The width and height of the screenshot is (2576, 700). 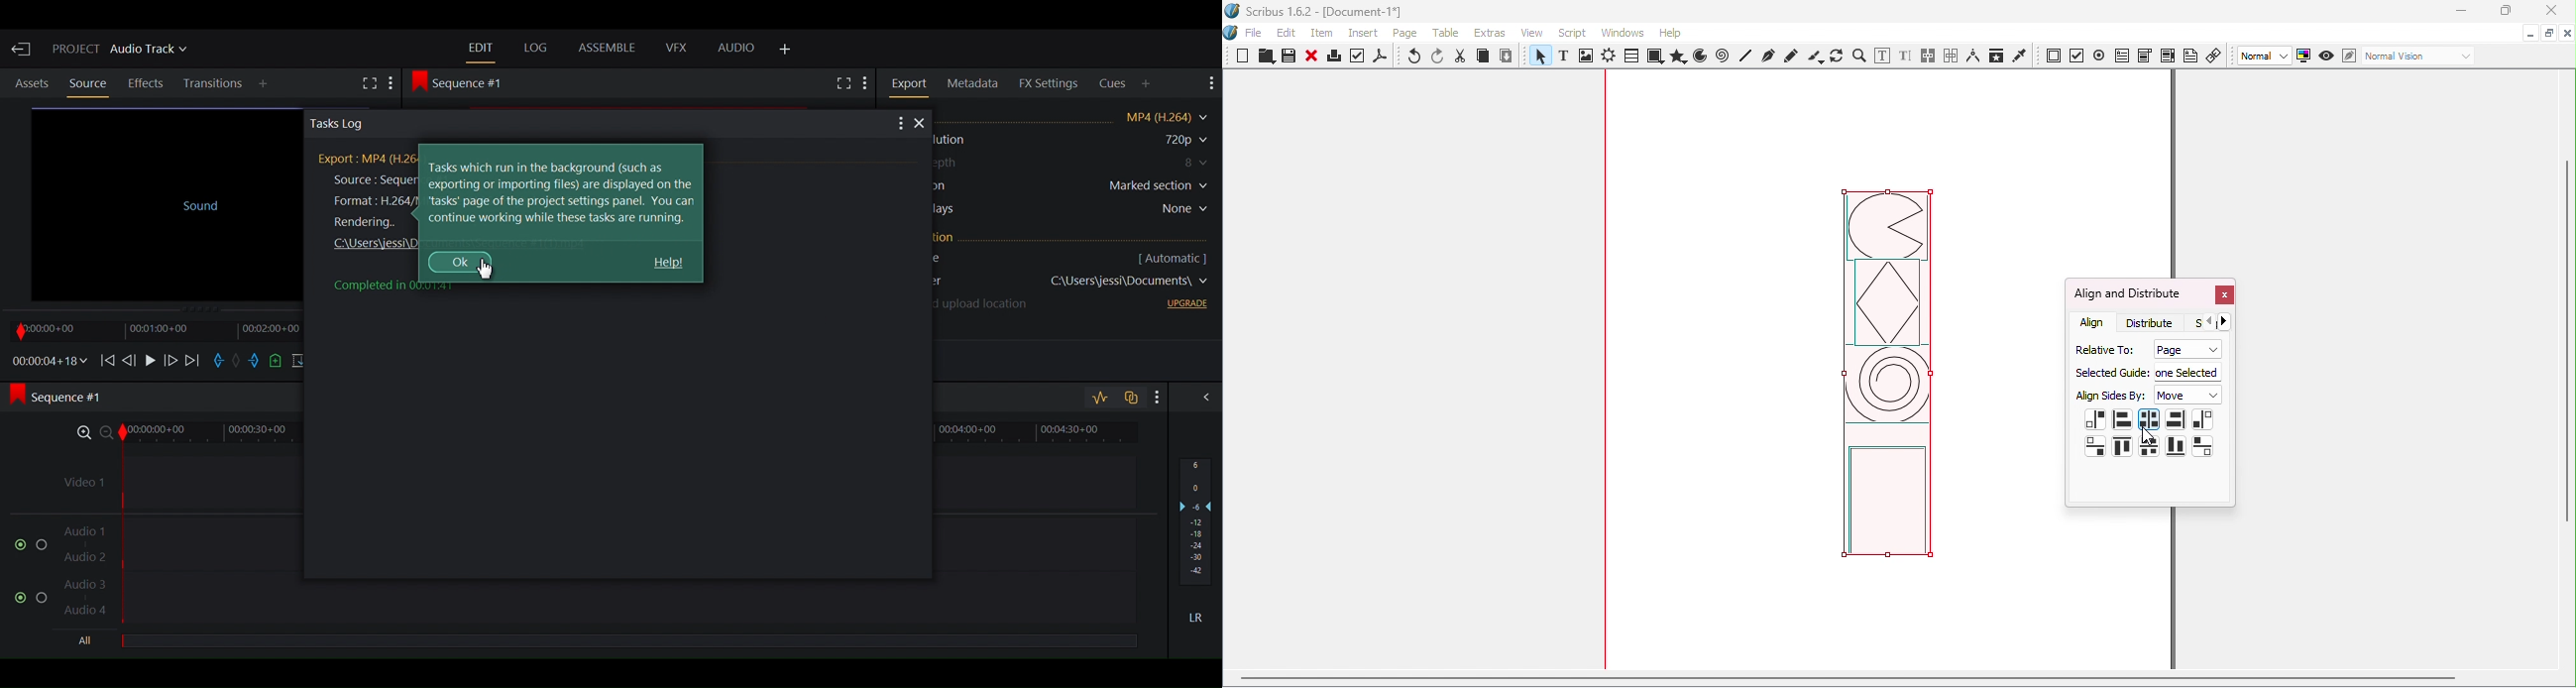 I want to click on Help, so click(x=1670, y=33).